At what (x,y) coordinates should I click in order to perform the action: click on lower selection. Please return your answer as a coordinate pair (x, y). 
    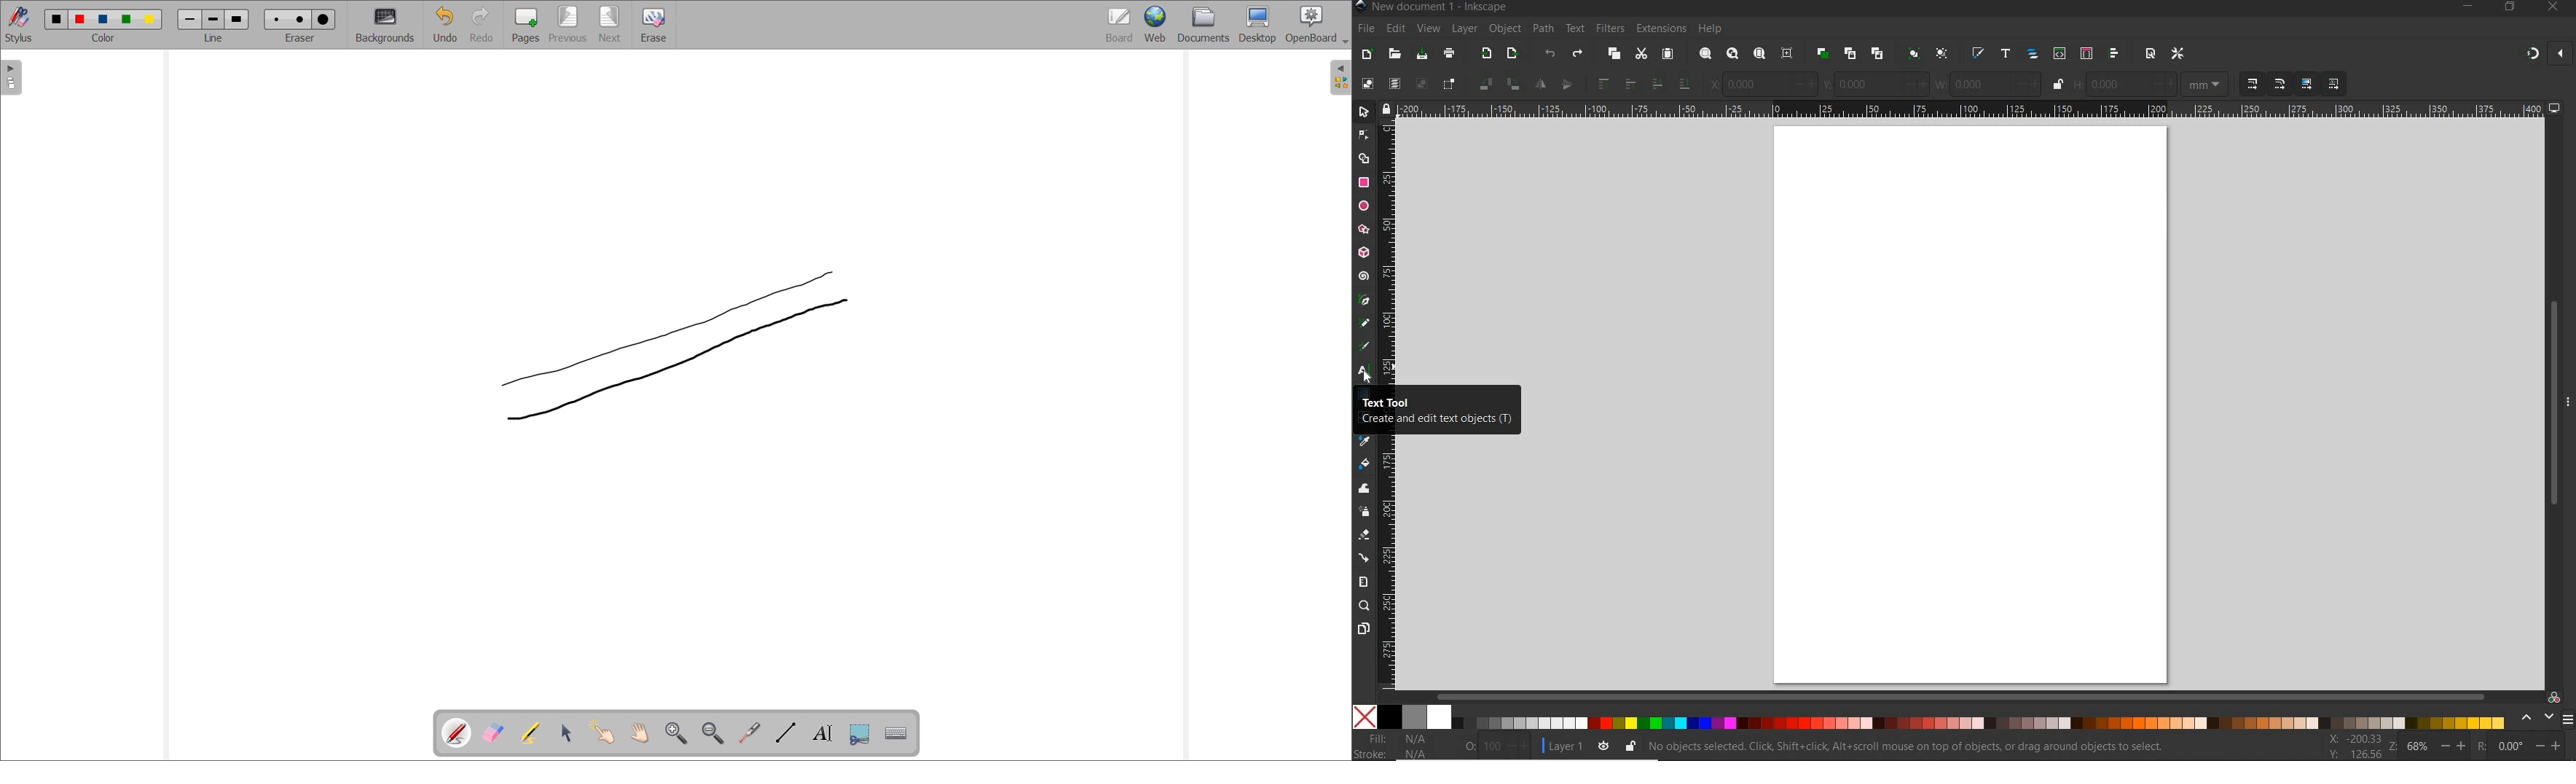
    Looking at the image, I should click on (1687, 82).